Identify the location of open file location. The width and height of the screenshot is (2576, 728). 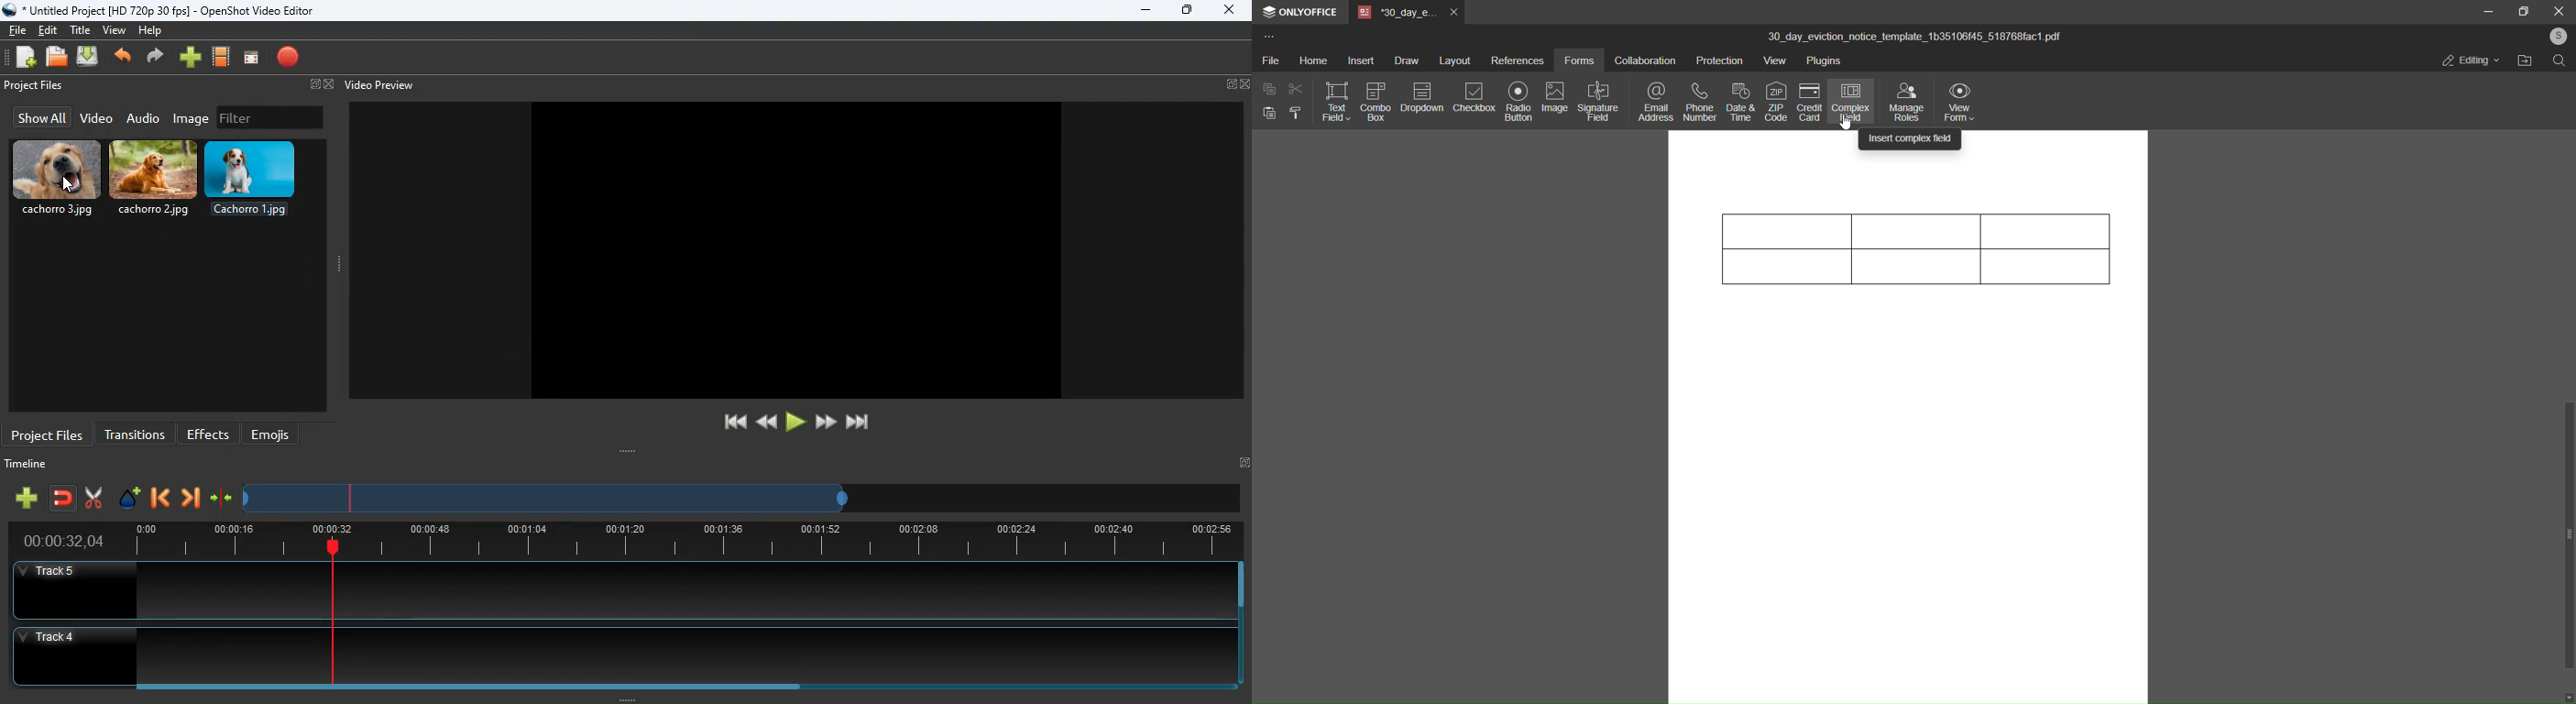
(2523, 61).